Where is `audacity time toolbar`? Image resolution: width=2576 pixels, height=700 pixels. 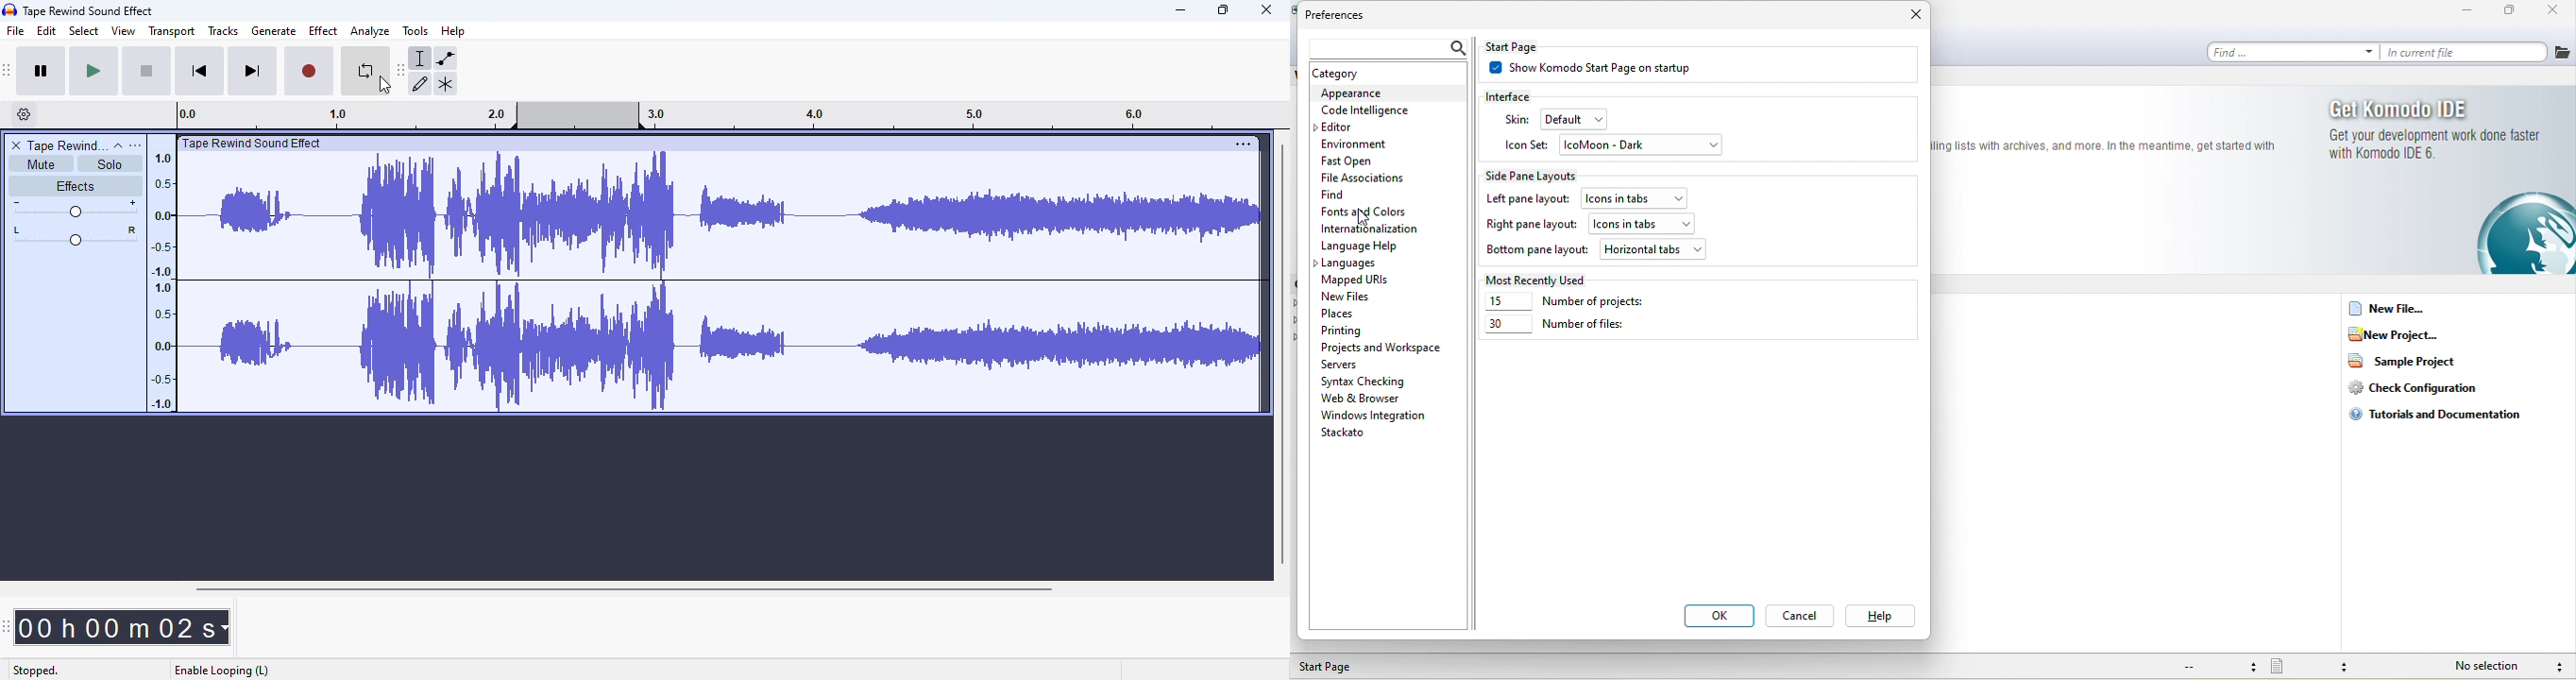 audacity time toolbar is located at coordinates (7, 625).